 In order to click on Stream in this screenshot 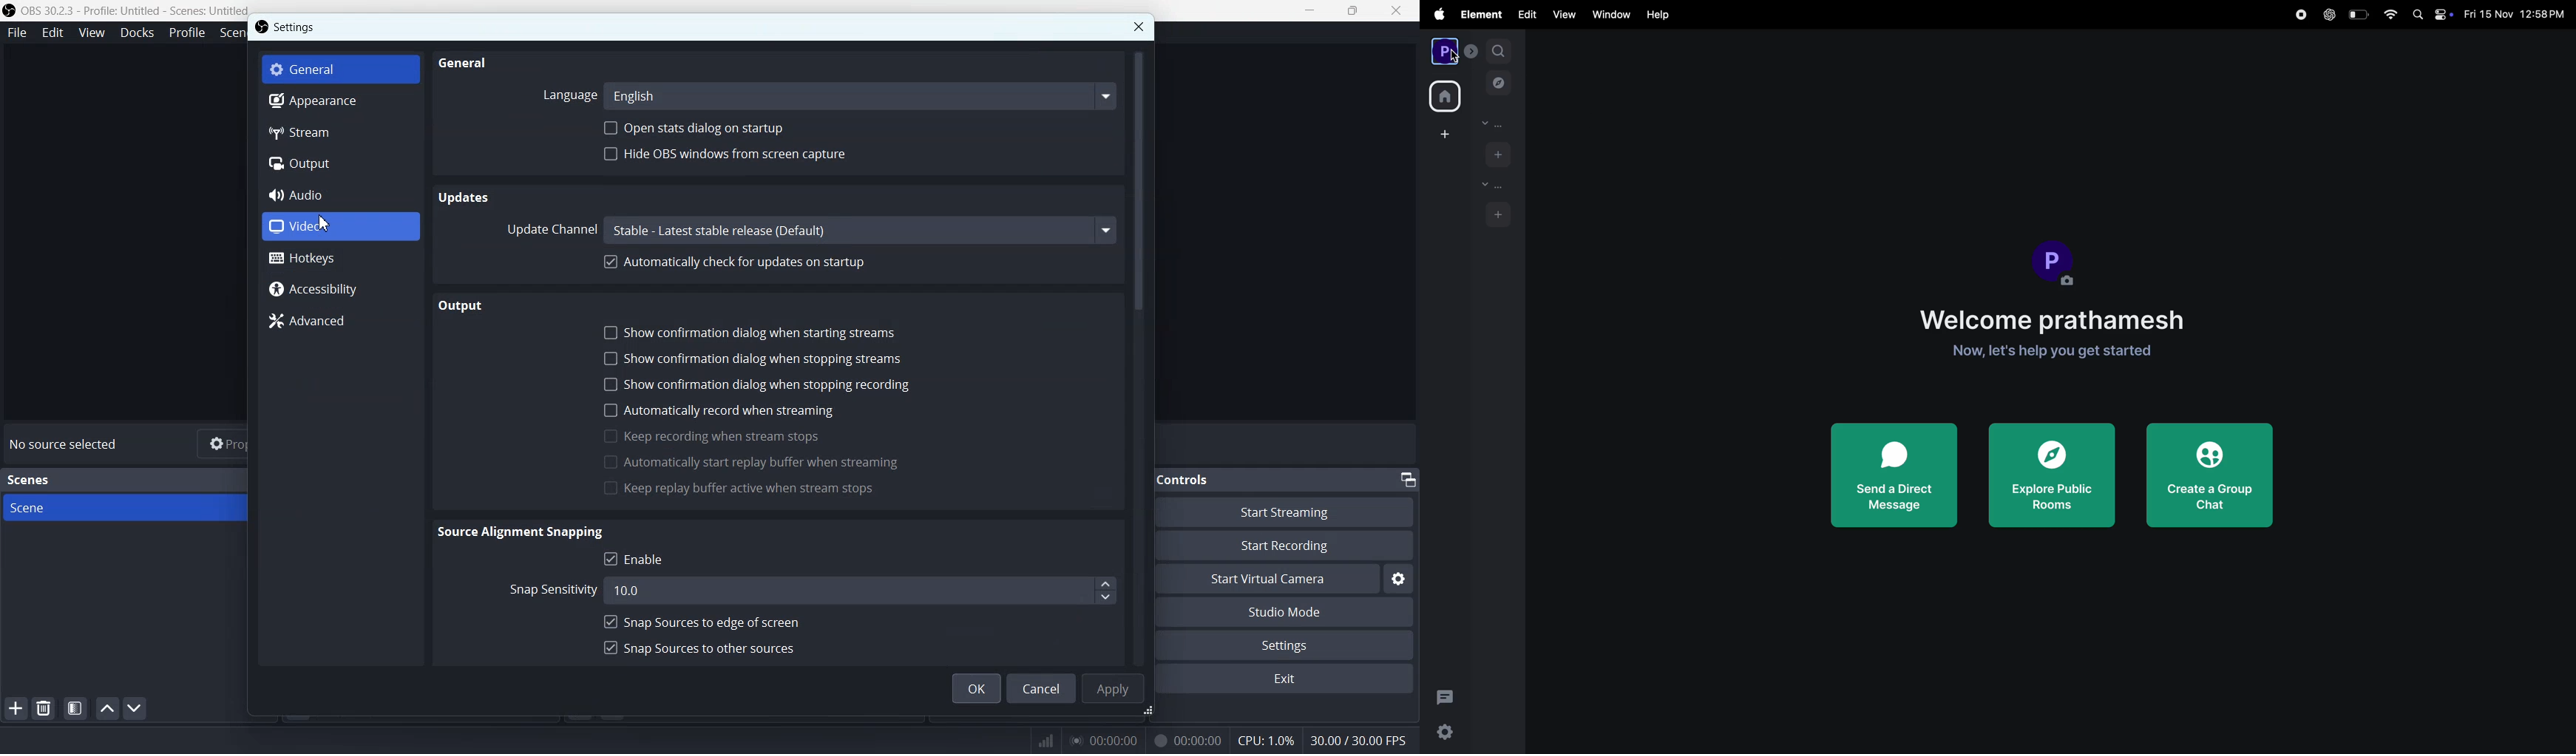, I will do `click(340, 134)`.